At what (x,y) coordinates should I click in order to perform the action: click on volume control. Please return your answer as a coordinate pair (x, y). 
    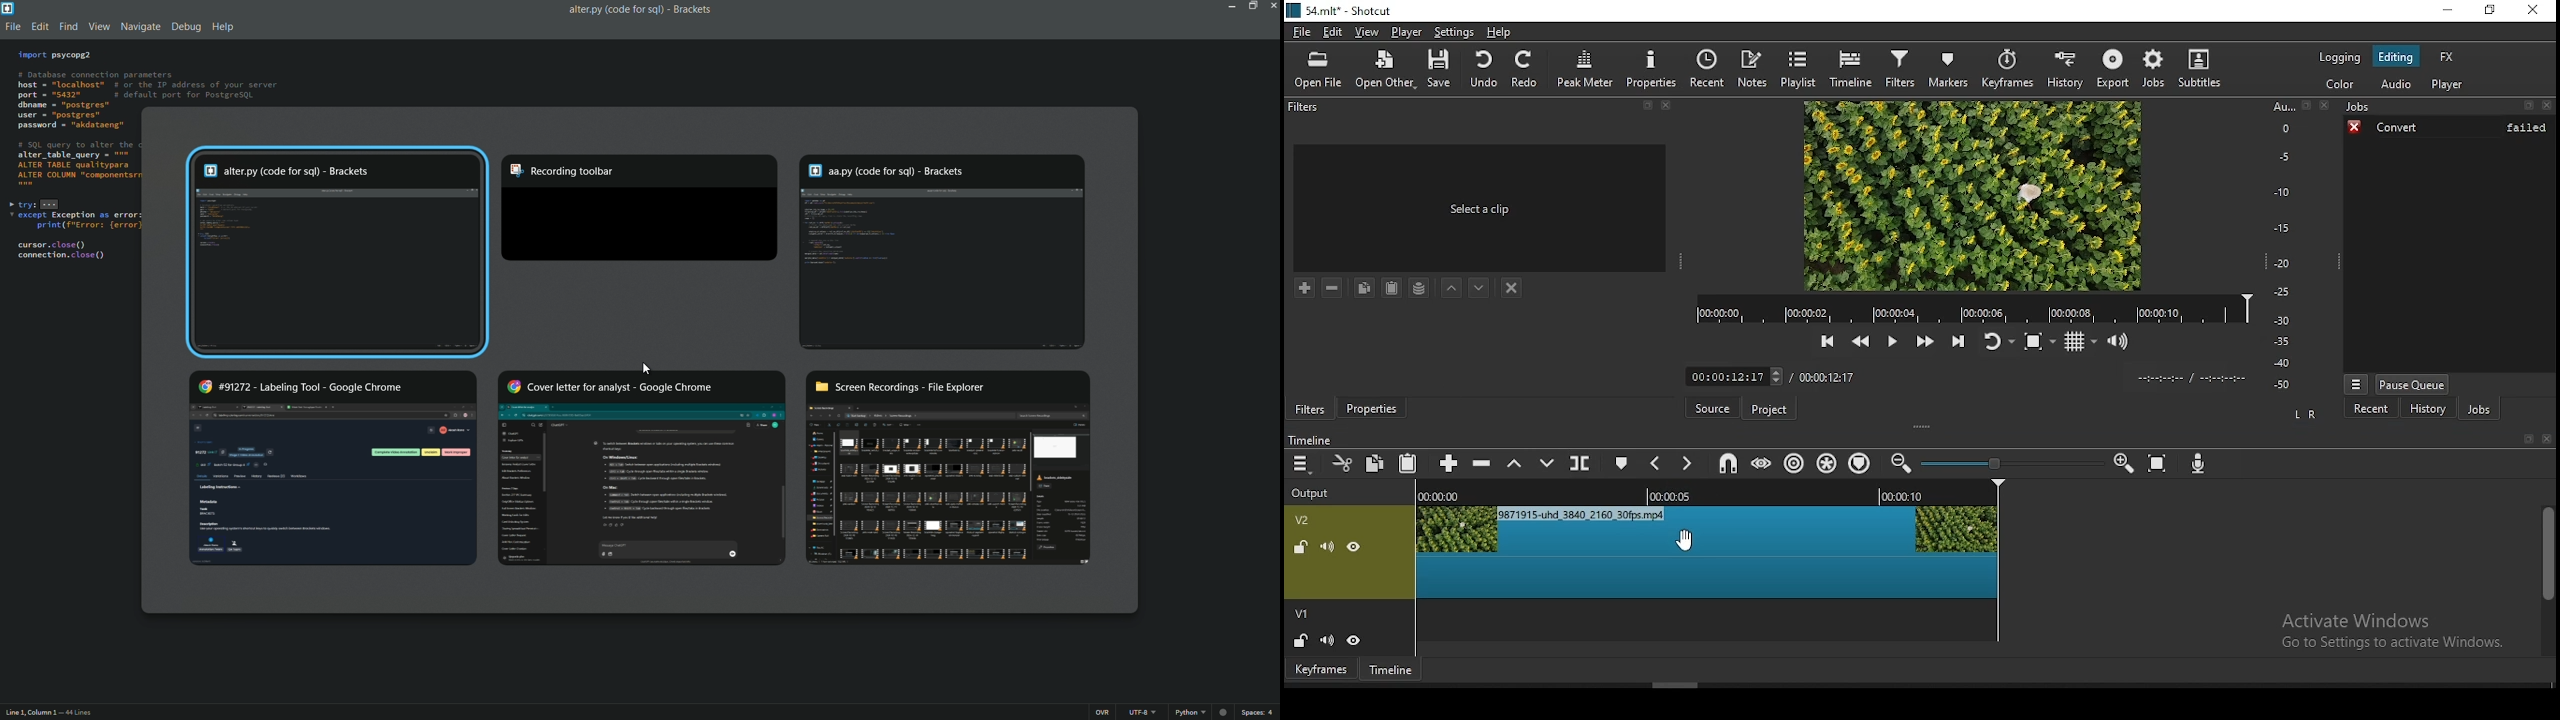
    Looking at the image, I should click on (2120, 343).